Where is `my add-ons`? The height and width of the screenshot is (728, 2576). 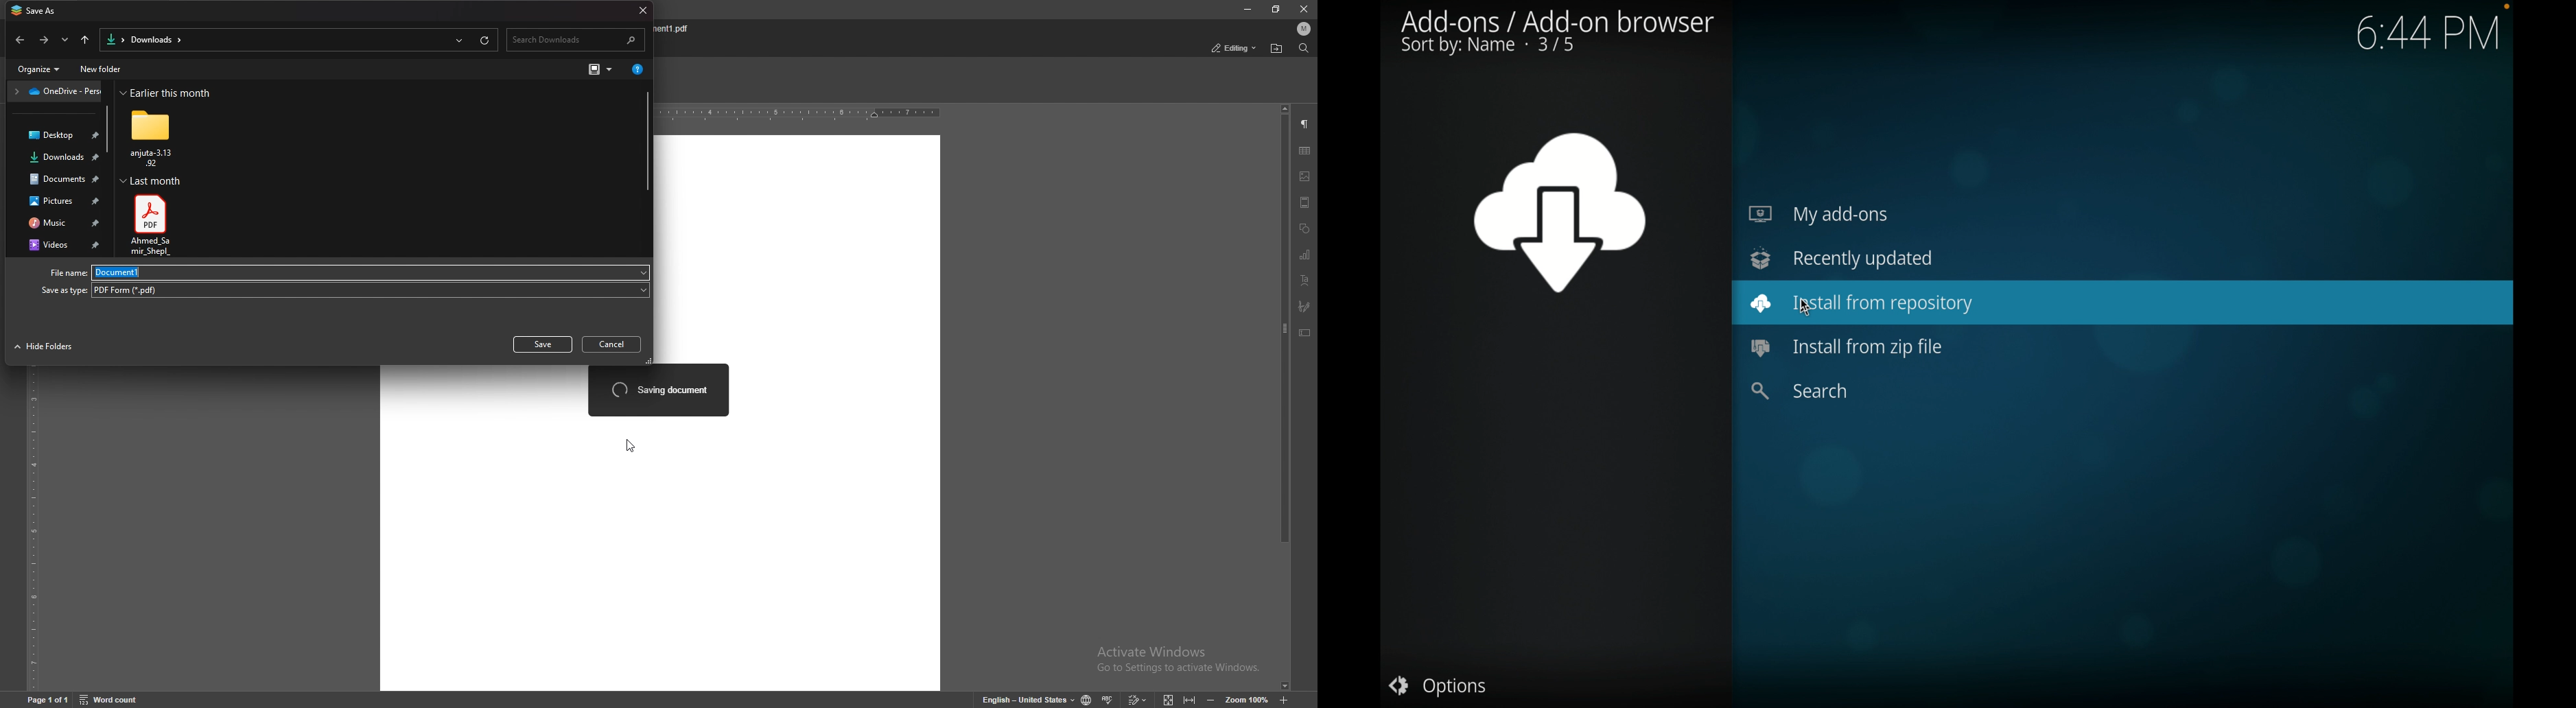 my add-ons is located at coordinates (1818, 214).